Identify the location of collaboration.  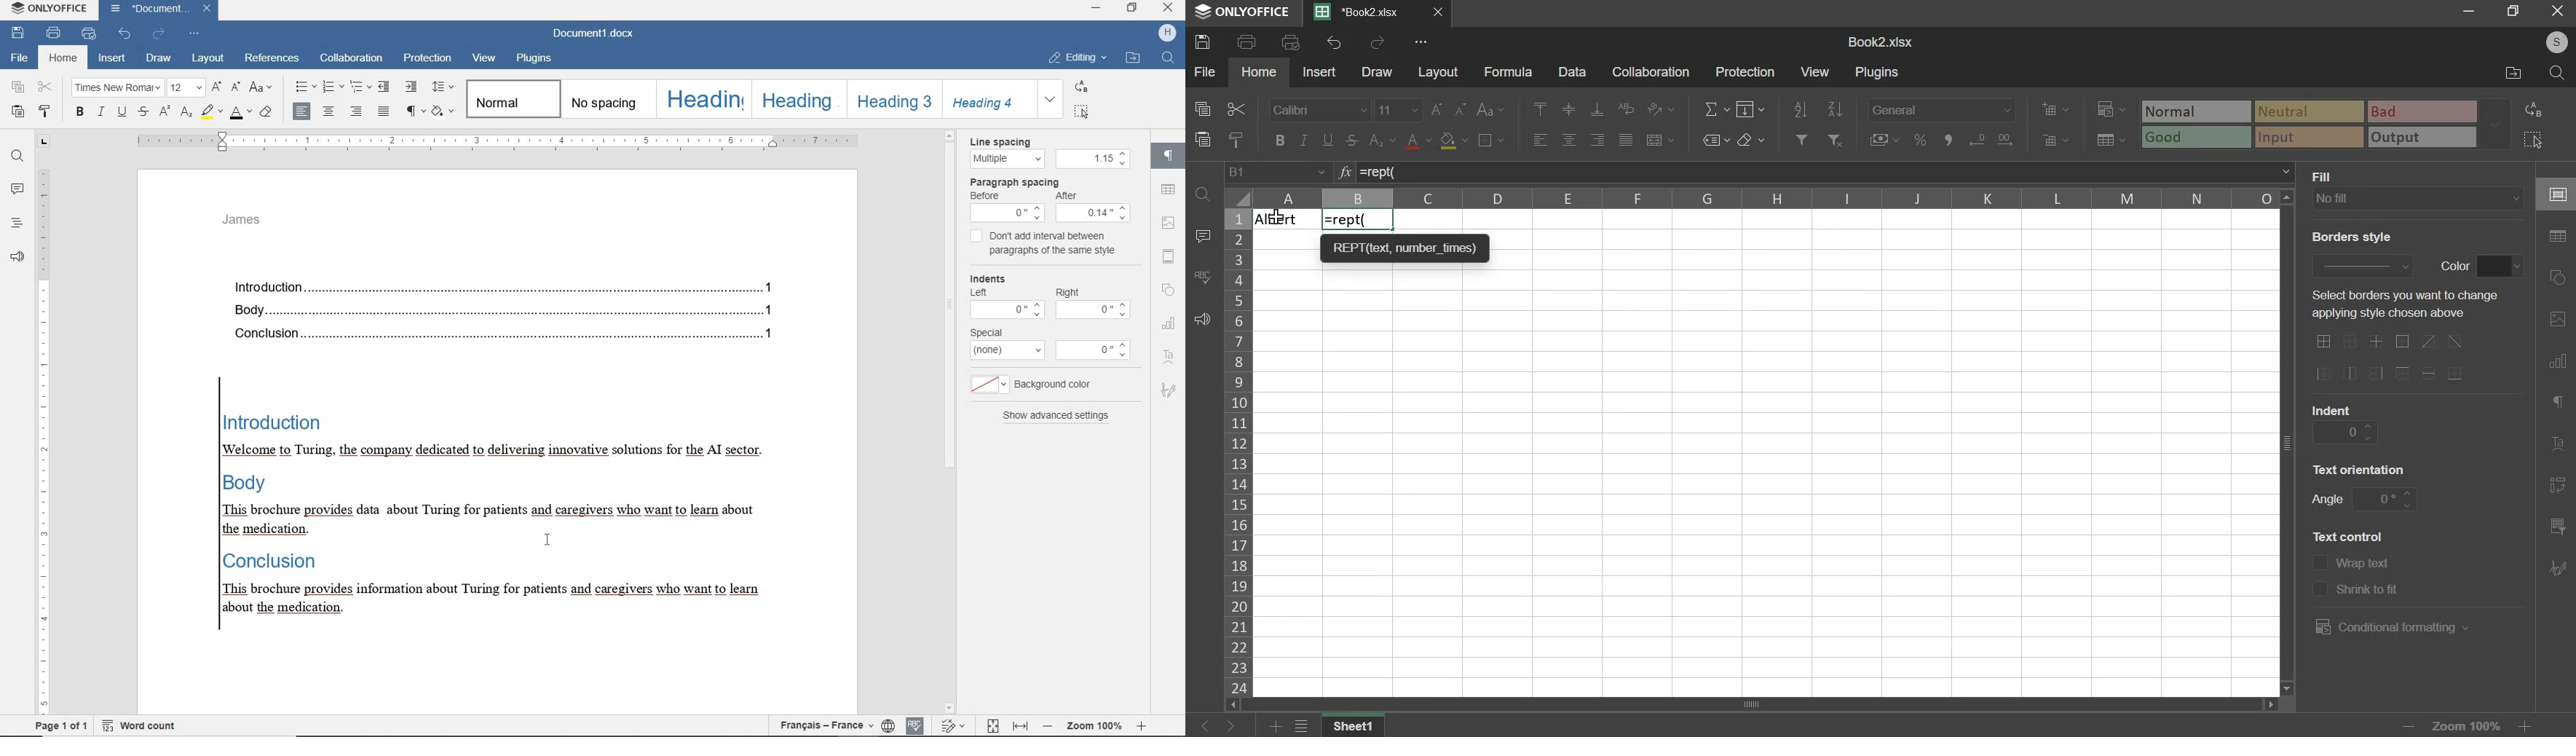
(1652, 72).